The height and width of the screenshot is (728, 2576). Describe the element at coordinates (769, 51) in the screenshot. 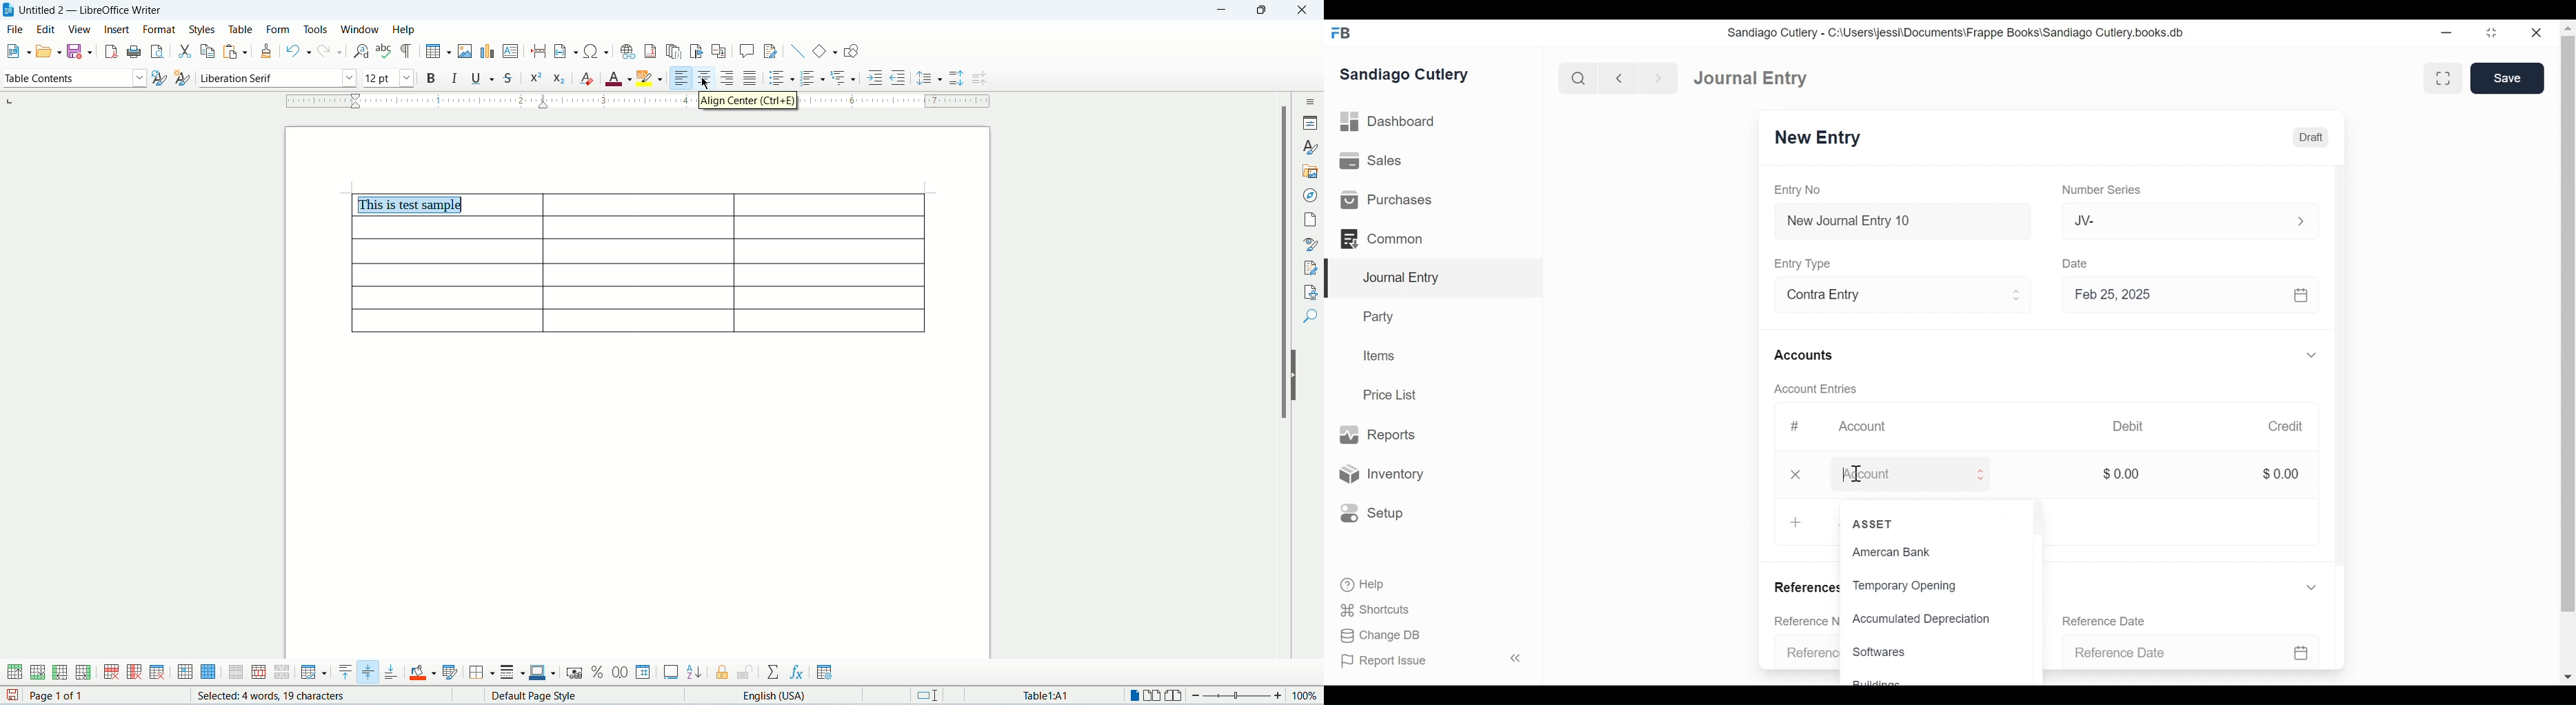

I see `track changes` at that location.